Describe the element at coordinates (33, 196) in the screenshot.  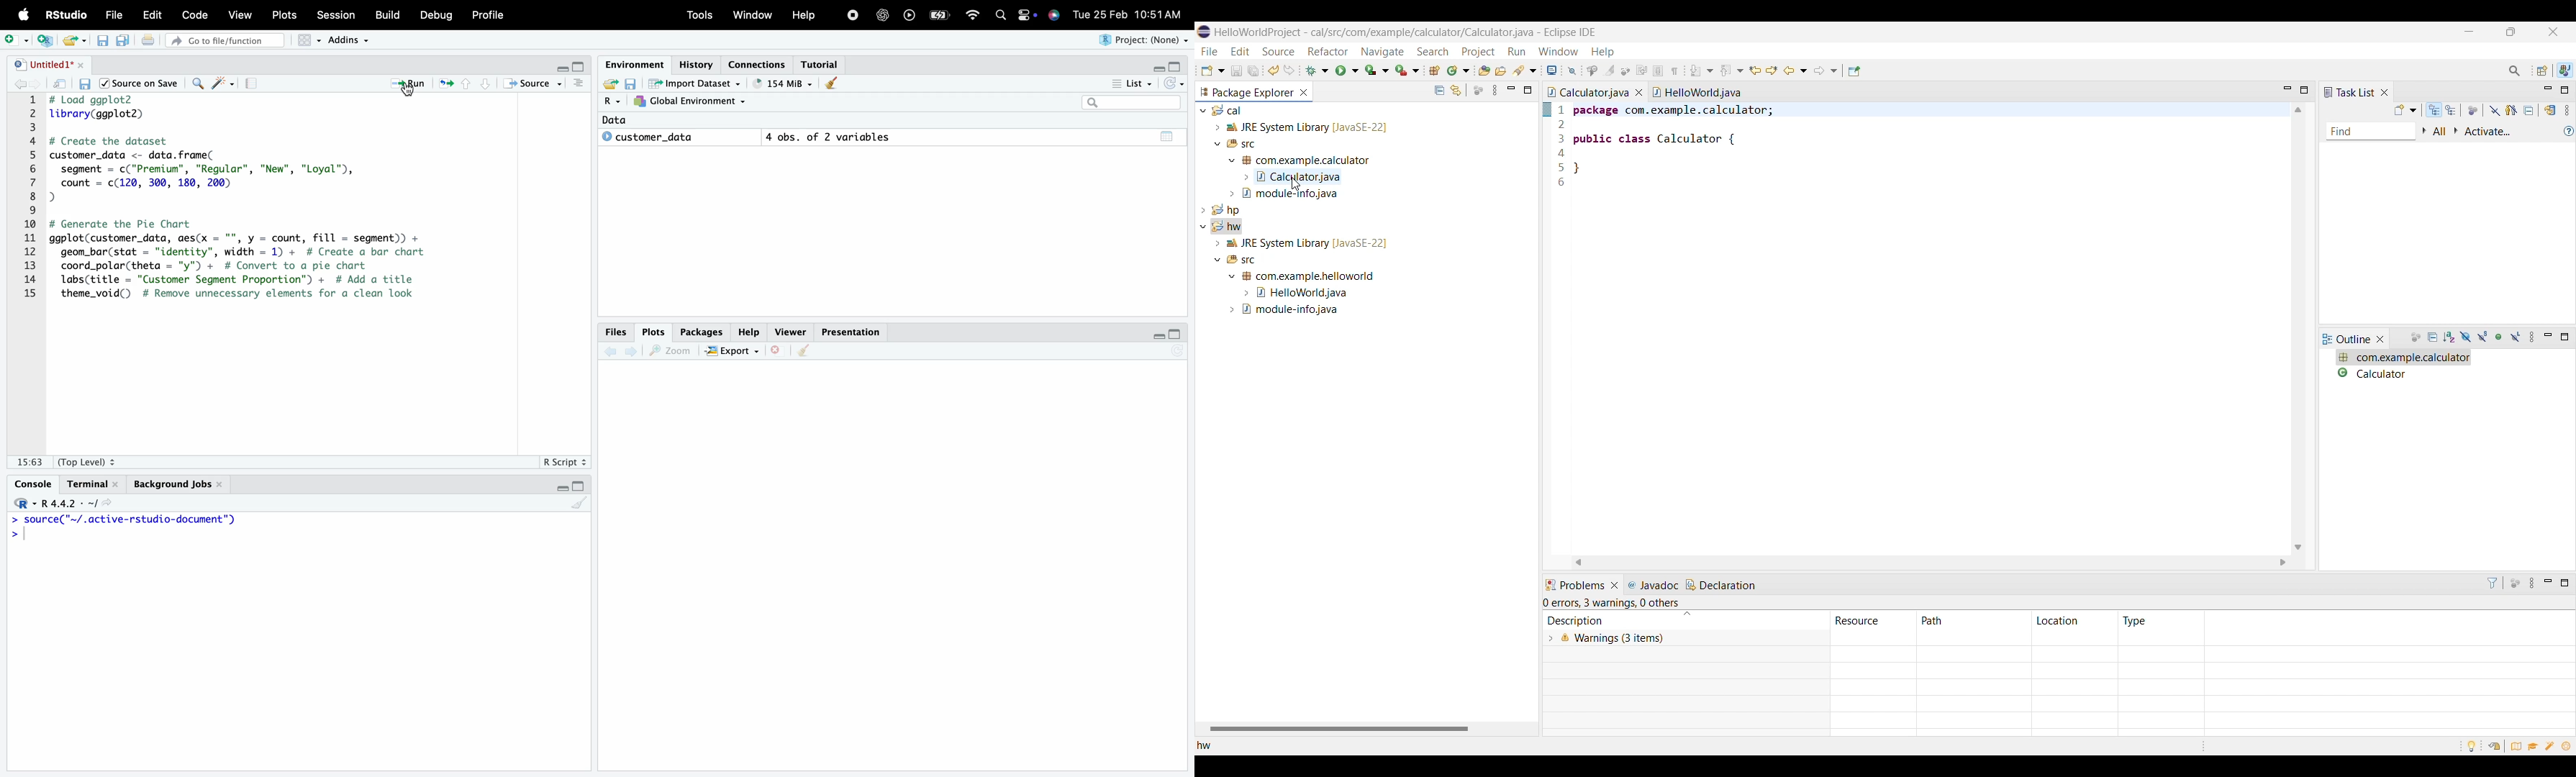
I see `1
2
8
4
5
6
7
8
9
10
11
12
13
14
15` at that location.